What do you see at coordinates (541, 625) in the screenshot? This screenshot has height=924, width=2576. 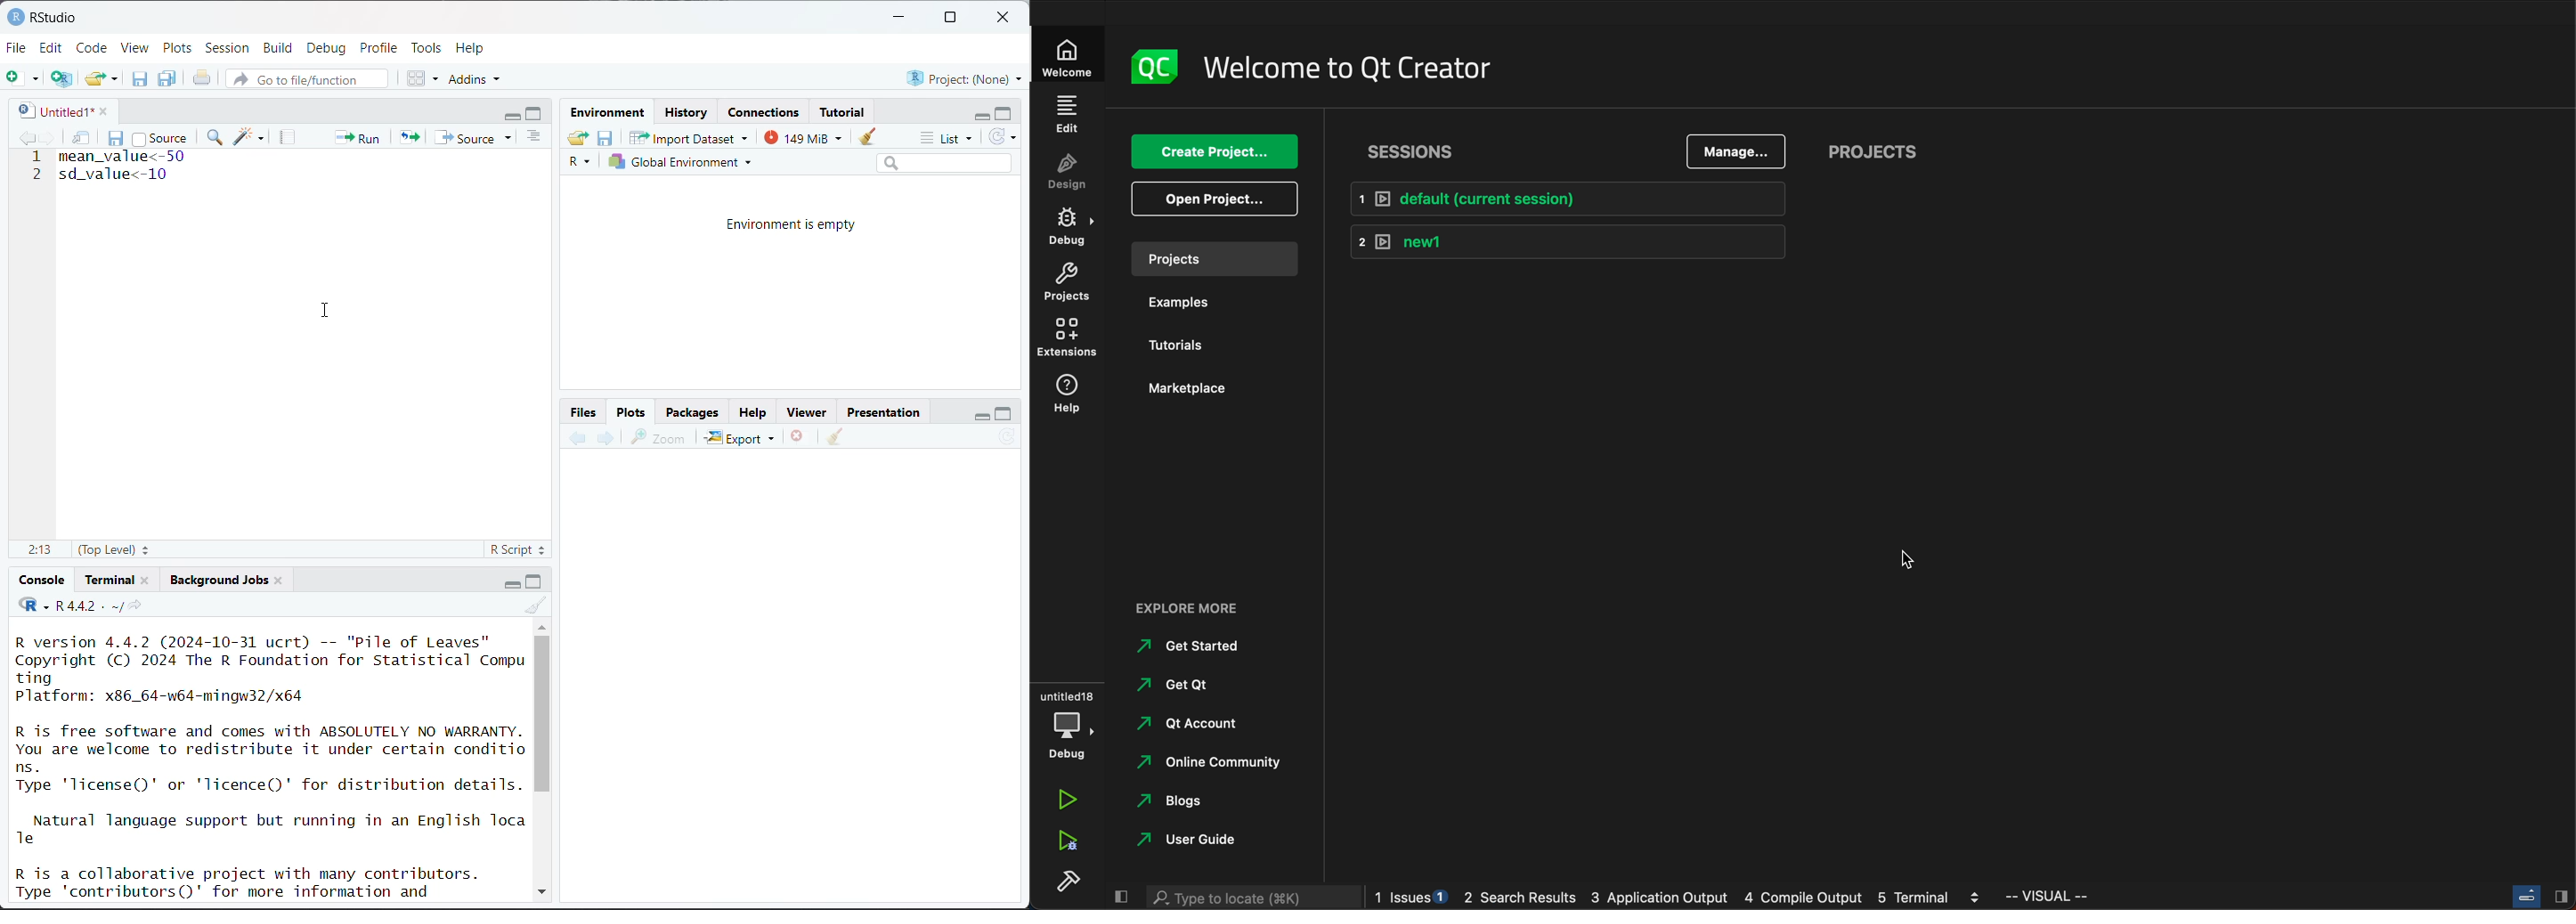 I see `up` at bounding box center [541, 625].